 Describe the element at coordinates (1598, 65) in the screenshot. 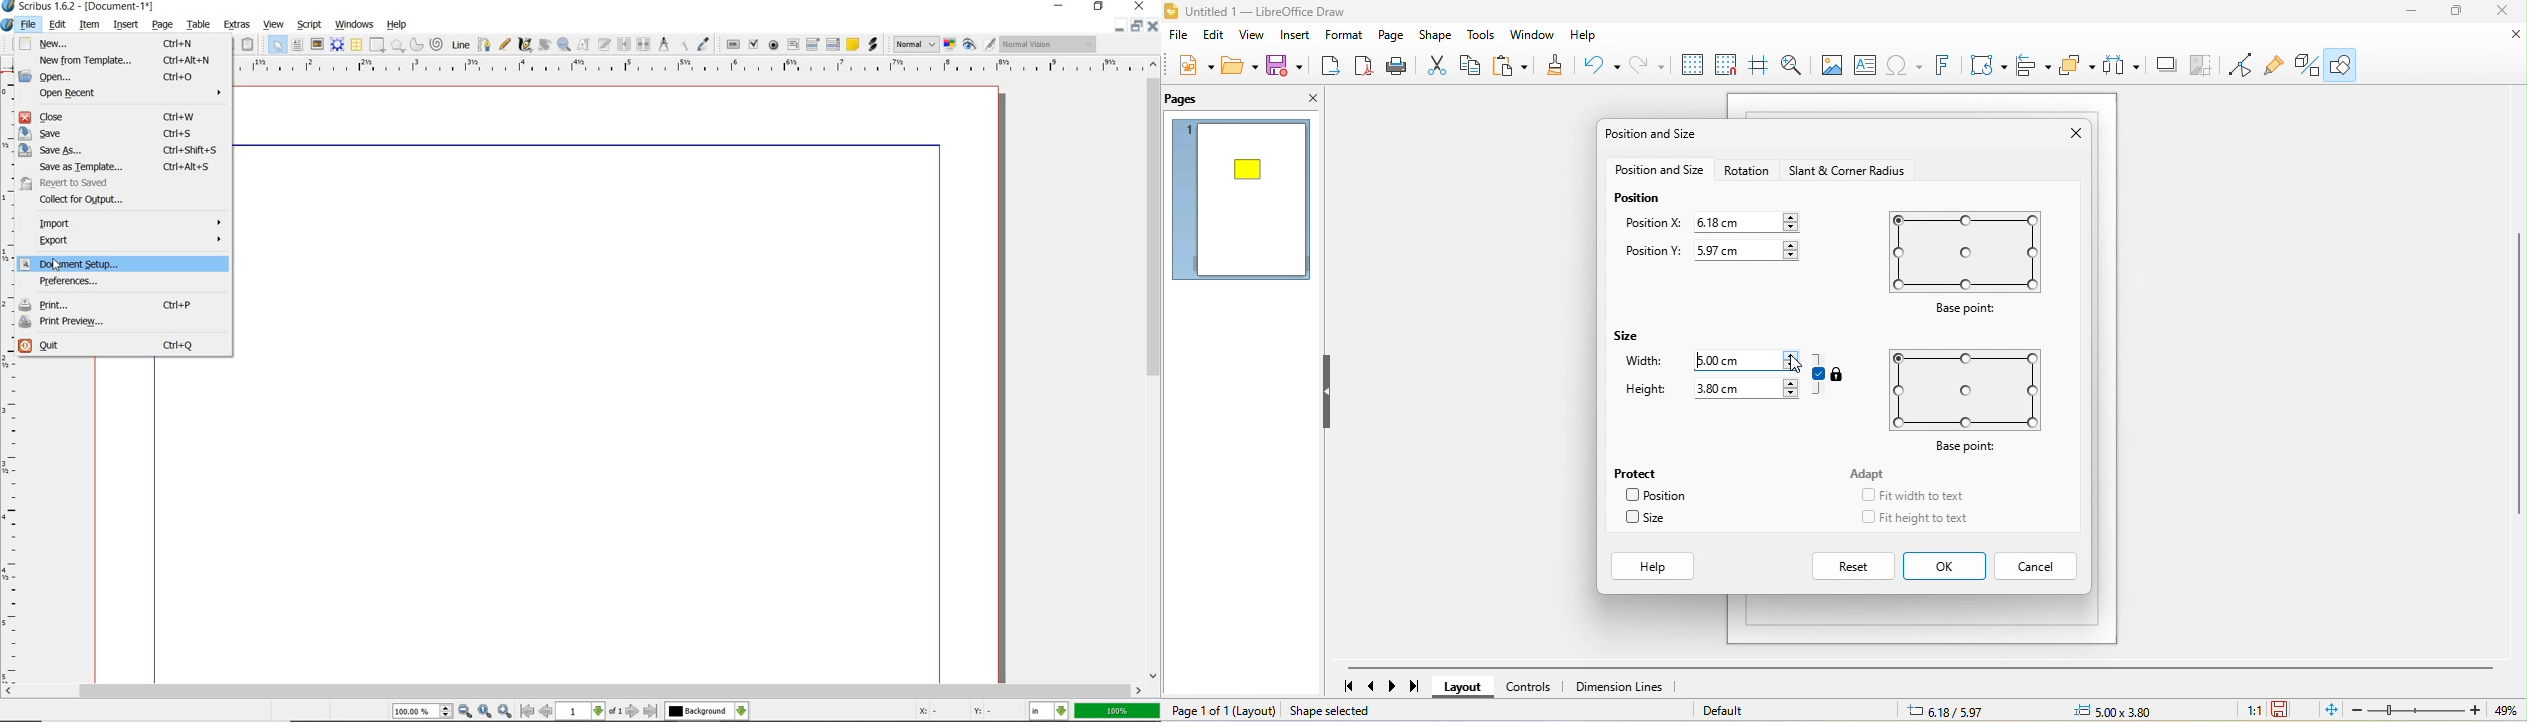

I see `undo` at that location.